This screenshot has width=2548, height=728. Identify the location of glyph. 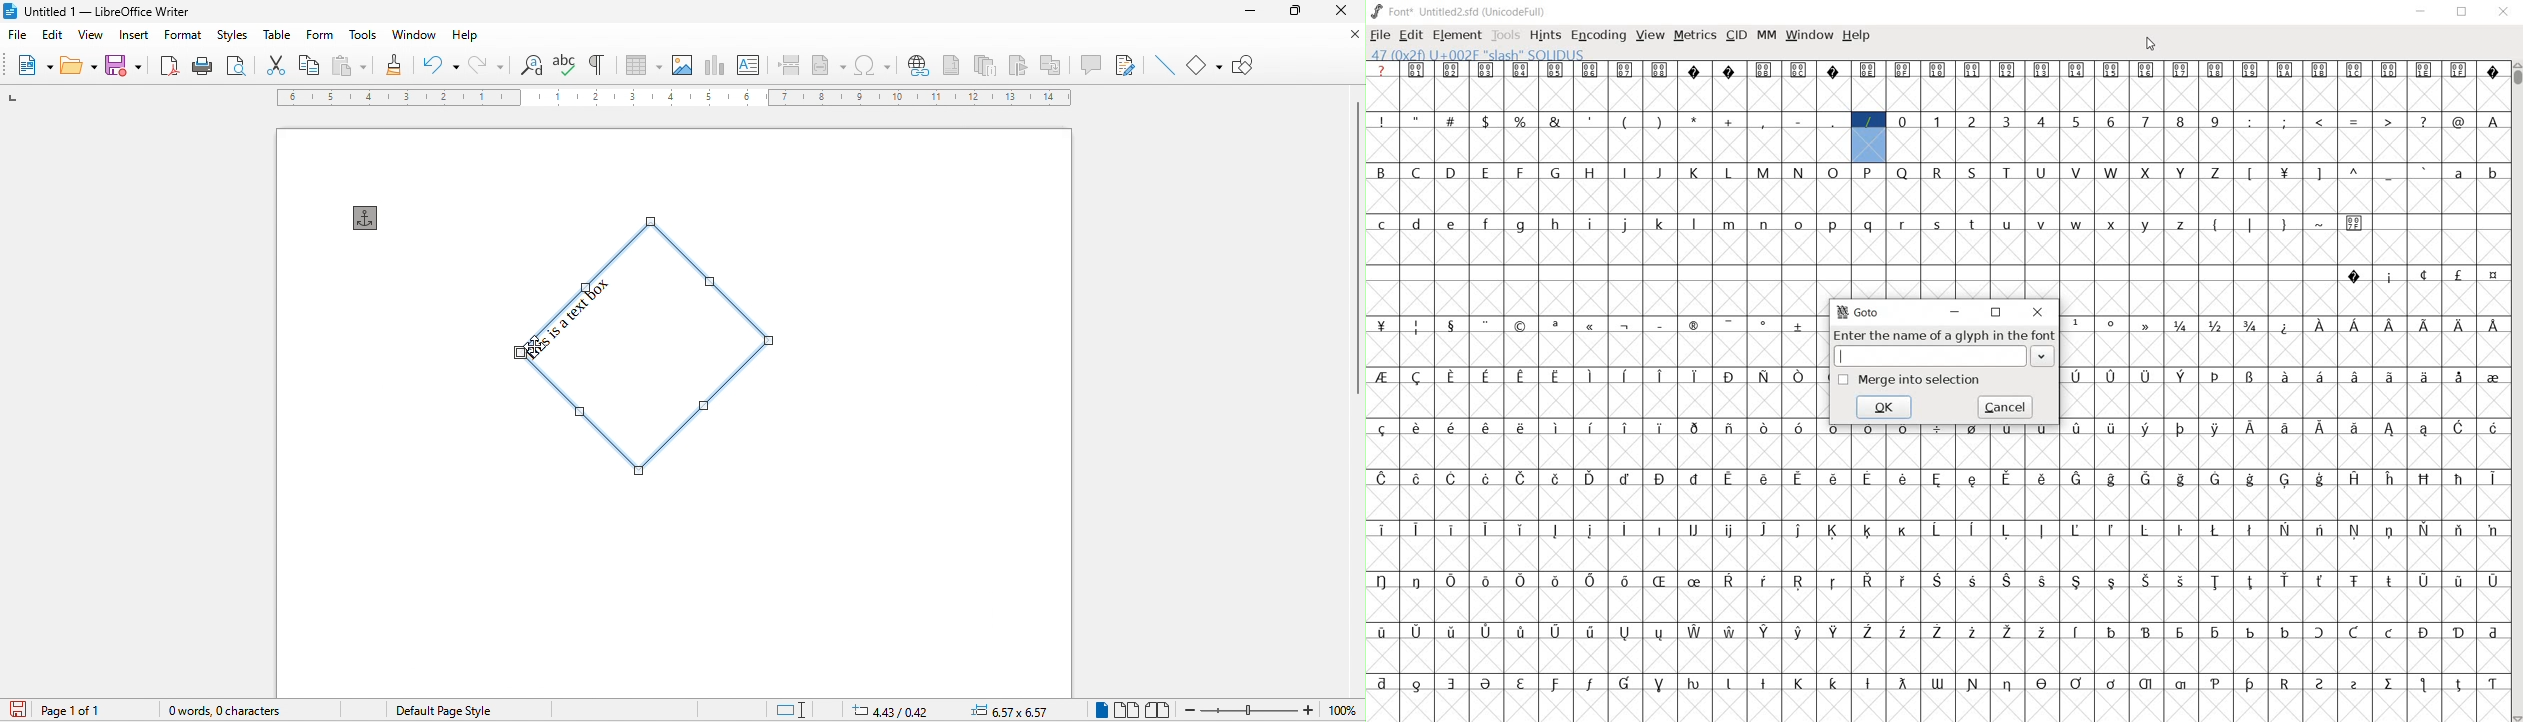
(2180, 531).